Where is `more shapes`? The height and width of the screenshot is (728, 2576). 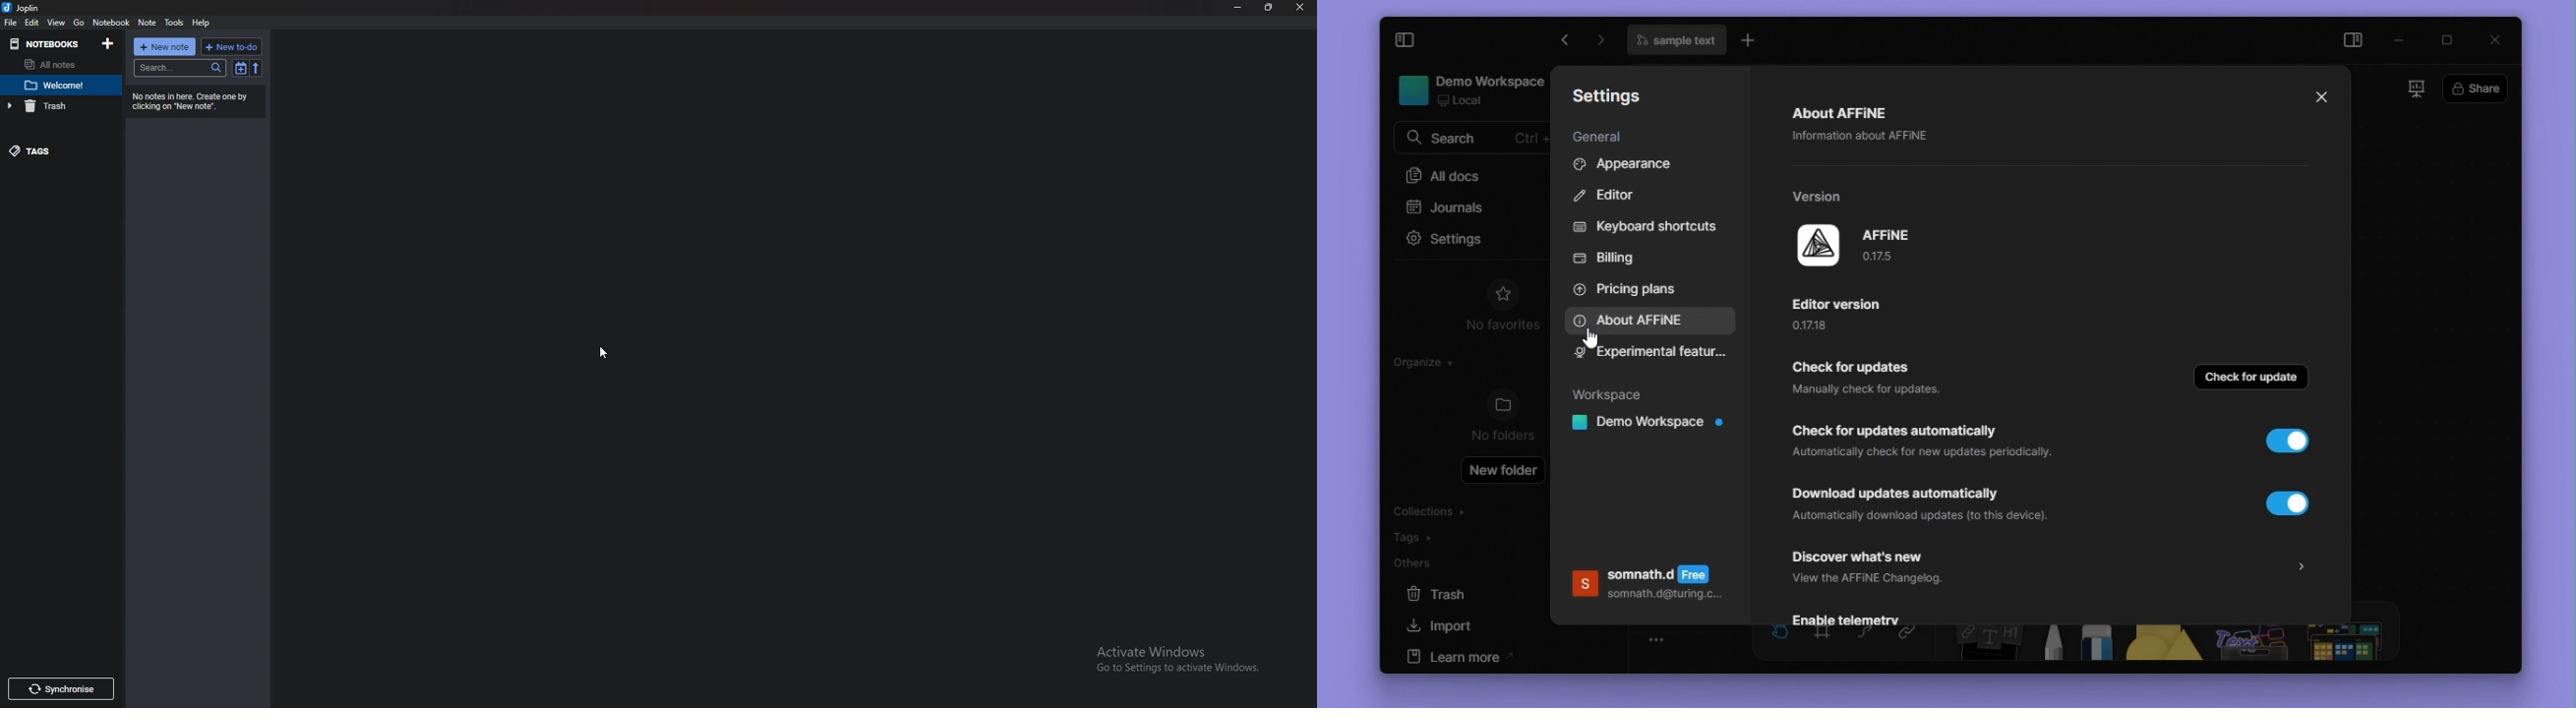
more shapes is located at coordinates (2350, 644).